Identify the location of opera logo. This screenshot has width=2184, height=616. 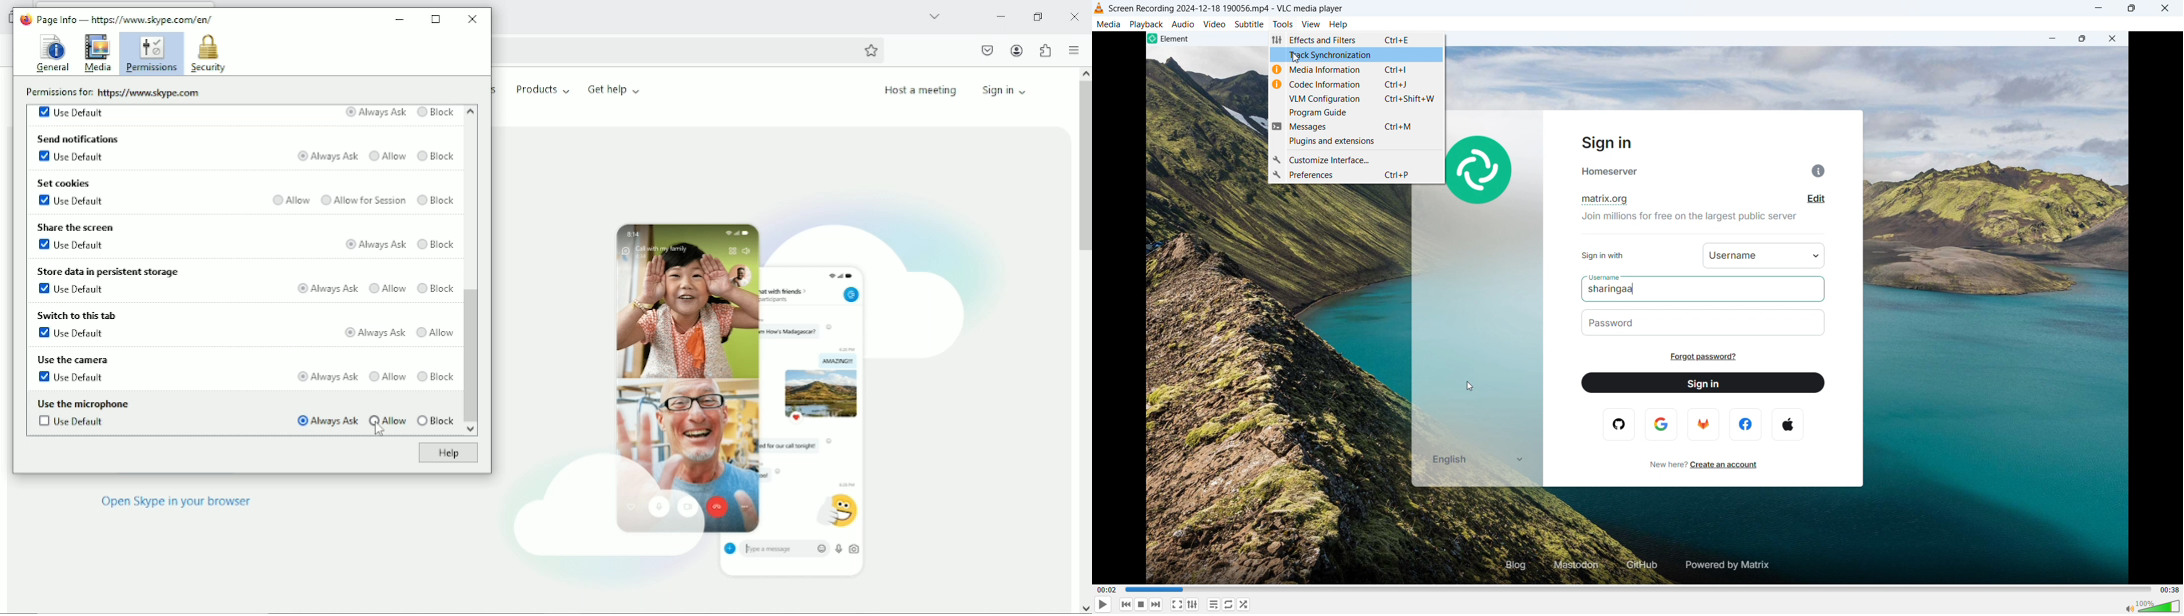
(1620, 424).